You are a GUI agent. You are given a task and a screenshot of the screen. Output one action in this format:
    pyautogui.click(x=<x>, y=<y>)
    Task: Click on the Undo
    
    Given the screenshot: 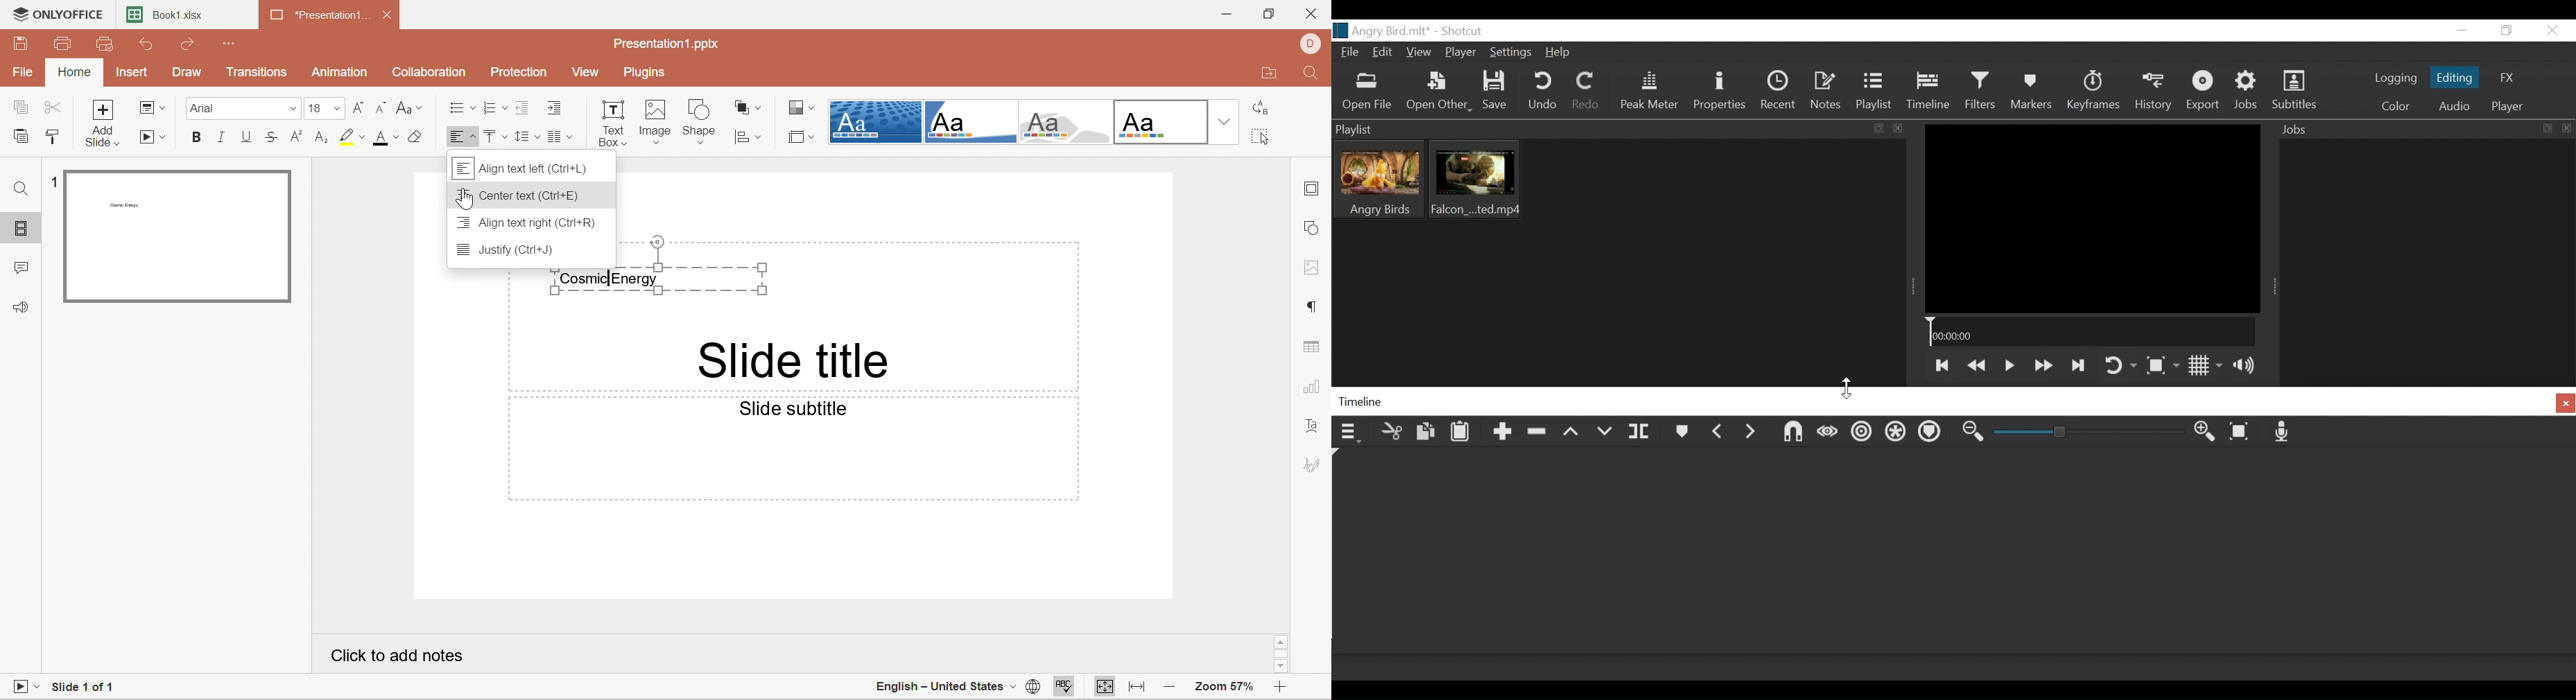 What is the action you would take?
    pyautogui.click(x=146, y=44)
    